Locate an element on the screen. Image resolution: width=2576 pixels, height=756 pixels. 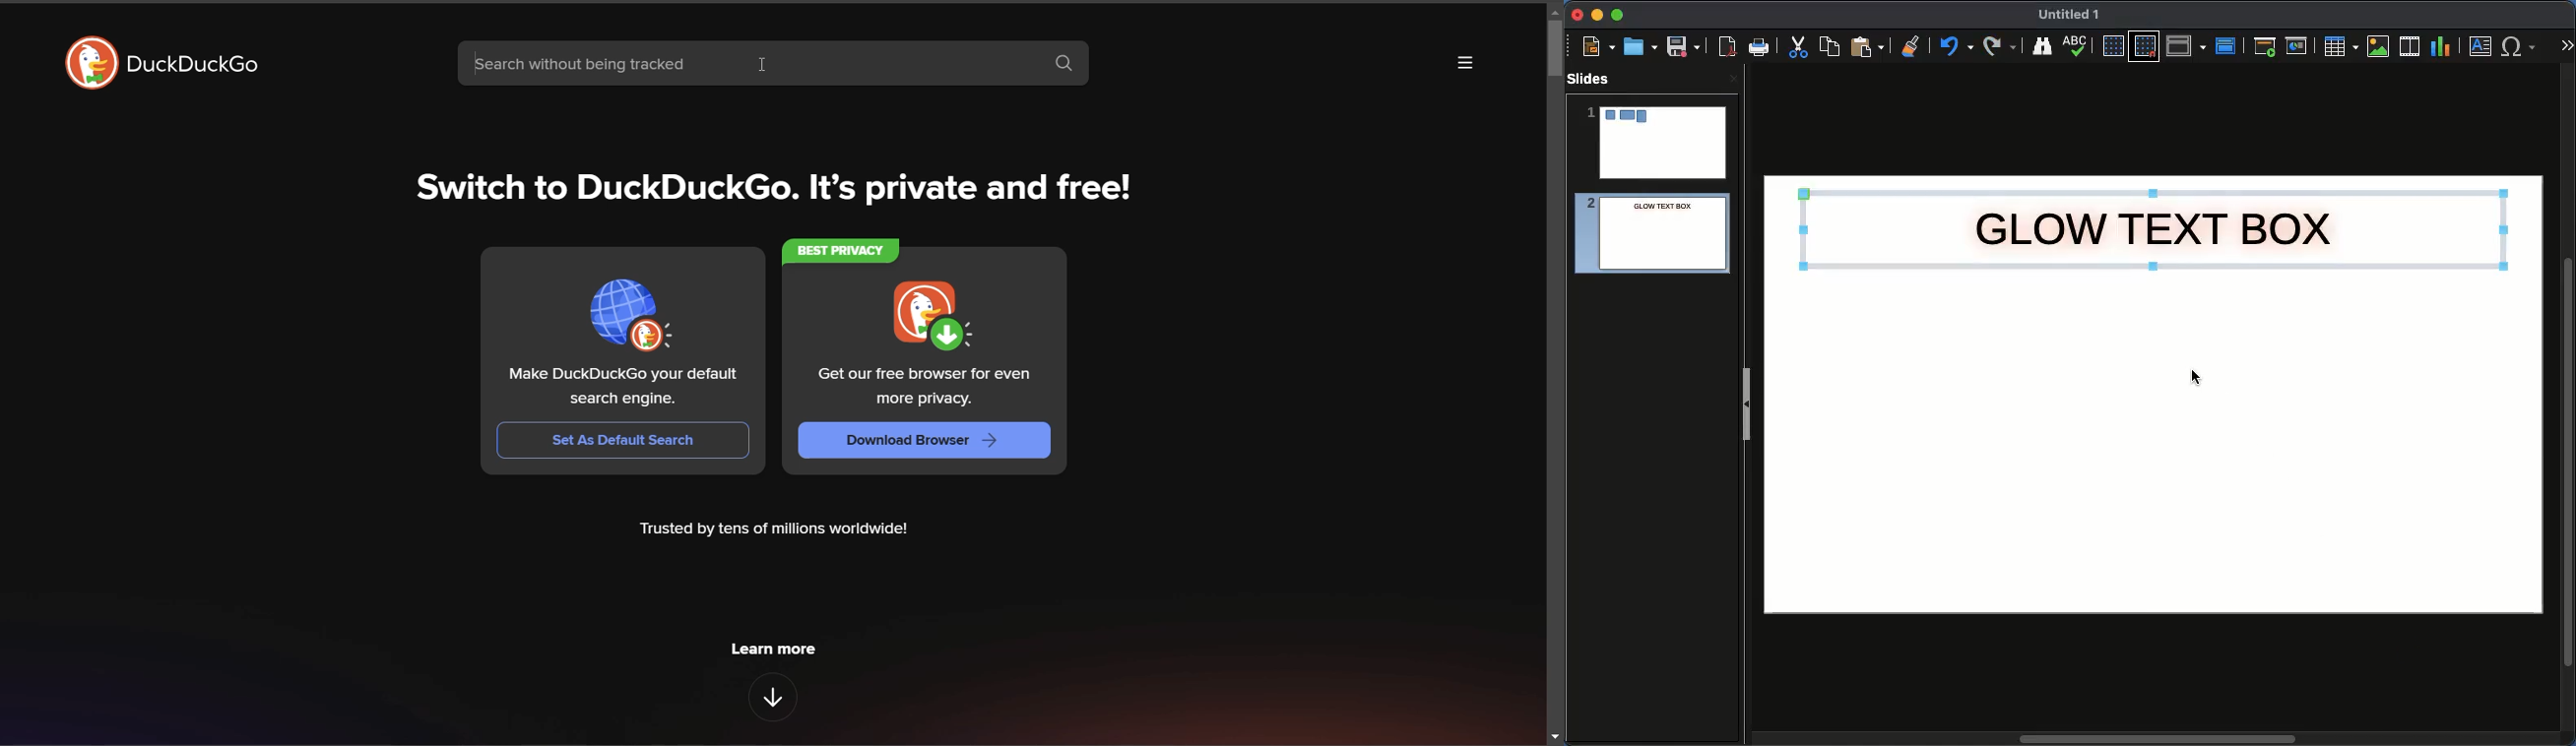
Ope is located at coordinates (1641, 45).